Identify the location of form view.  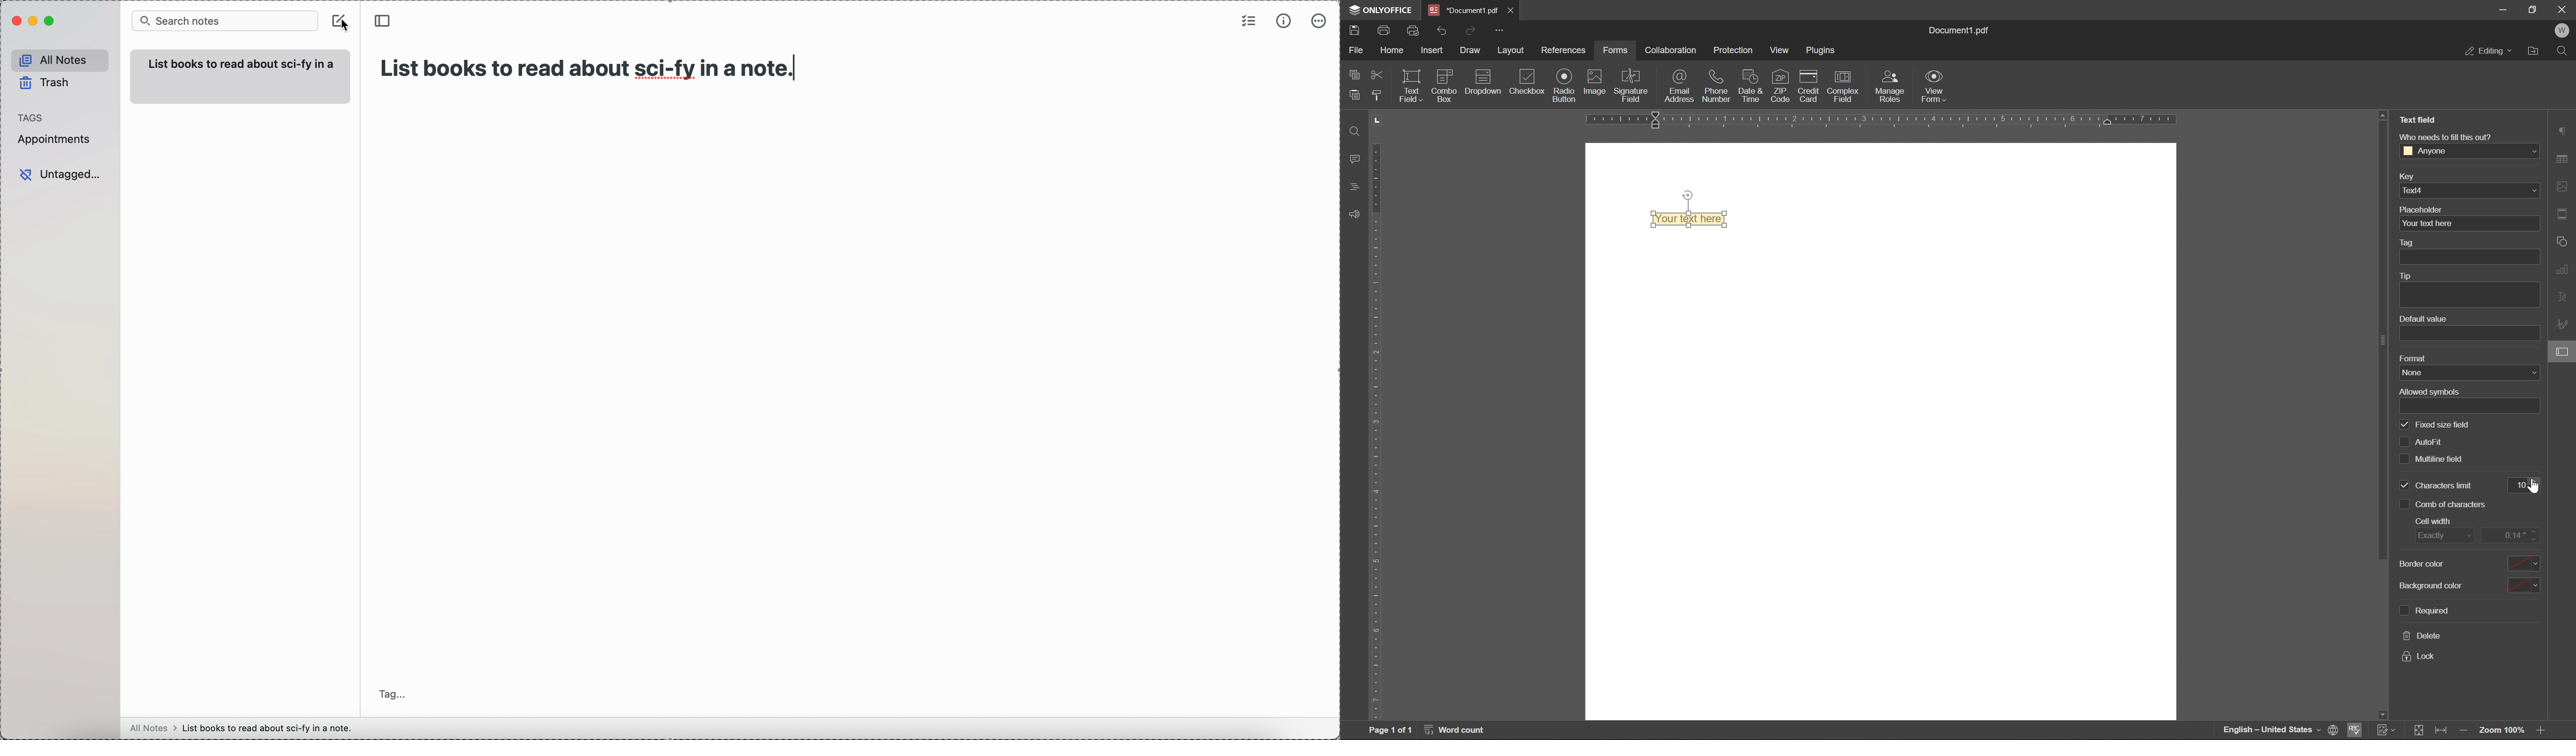
(1932, 85).